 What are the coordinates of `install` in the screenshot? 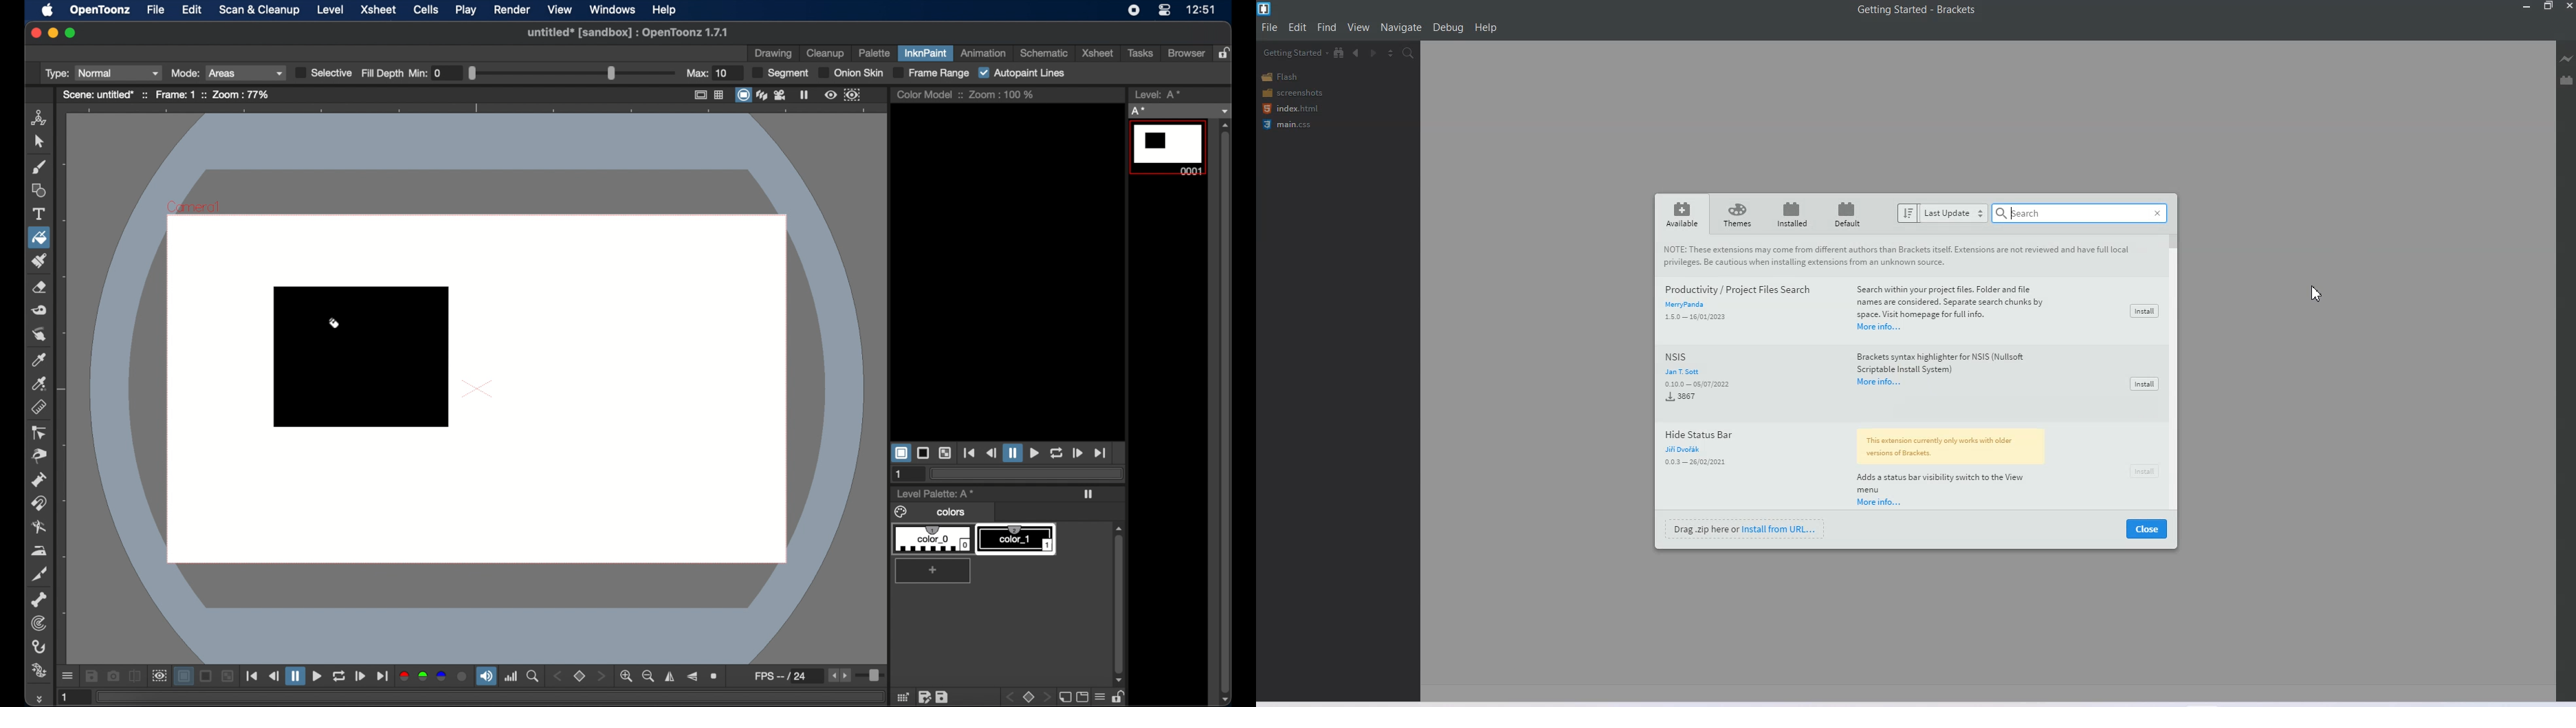 It's located at (2144, 383).